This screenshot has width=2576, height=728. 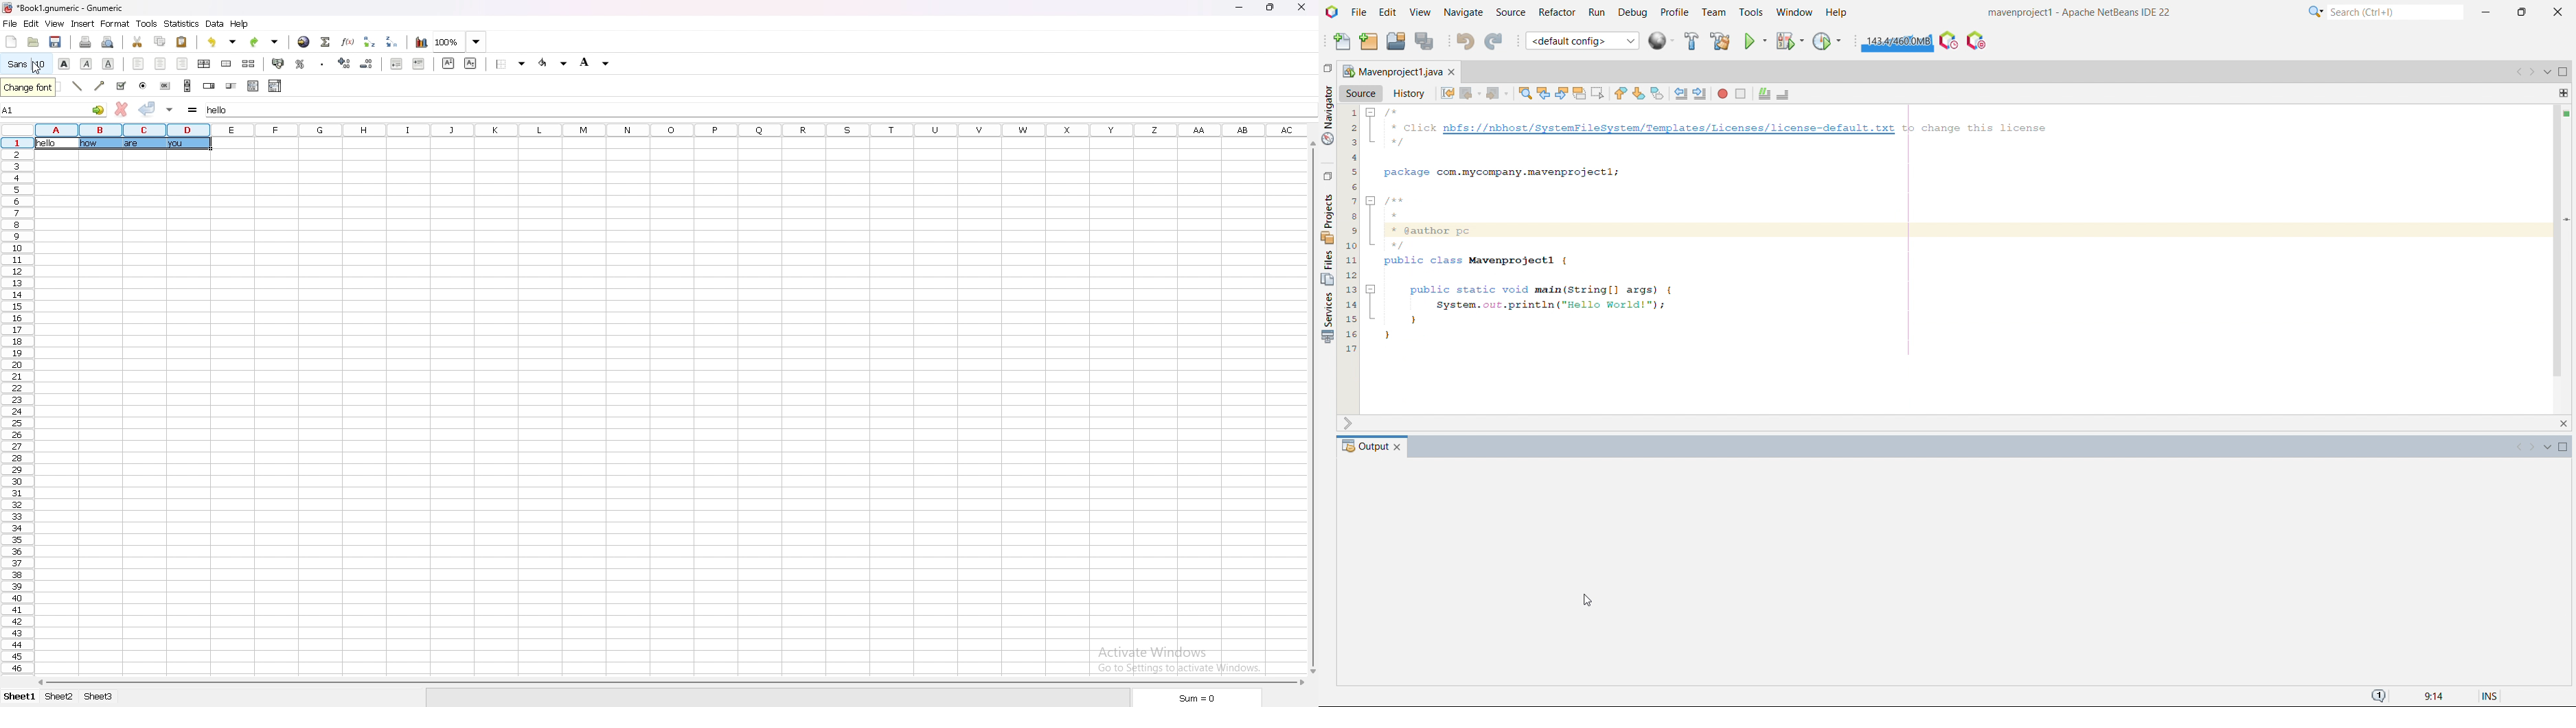 What do you see at coordinates (115, 24) in the screenshot?
I see `format` at bounding box center [115, 24].